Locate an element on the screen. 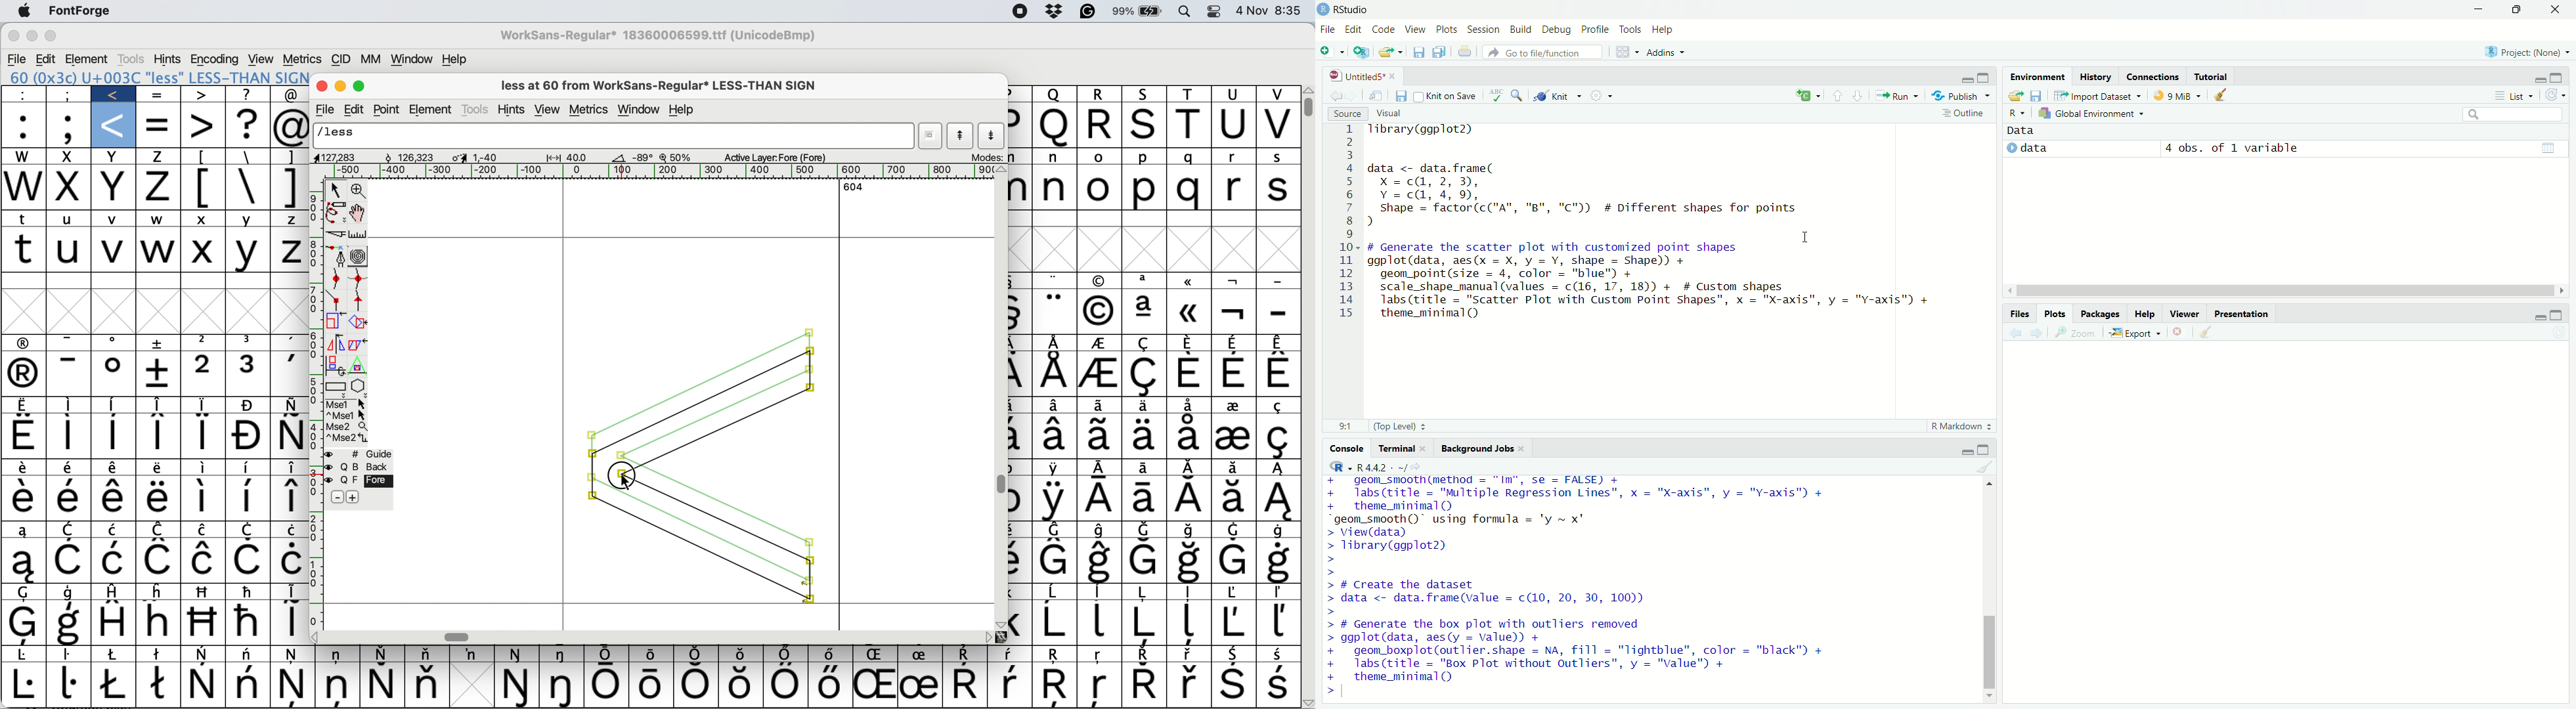 The width and height of the screenshot is (2576, 728). Addins is located at coordinates (1667, 52).